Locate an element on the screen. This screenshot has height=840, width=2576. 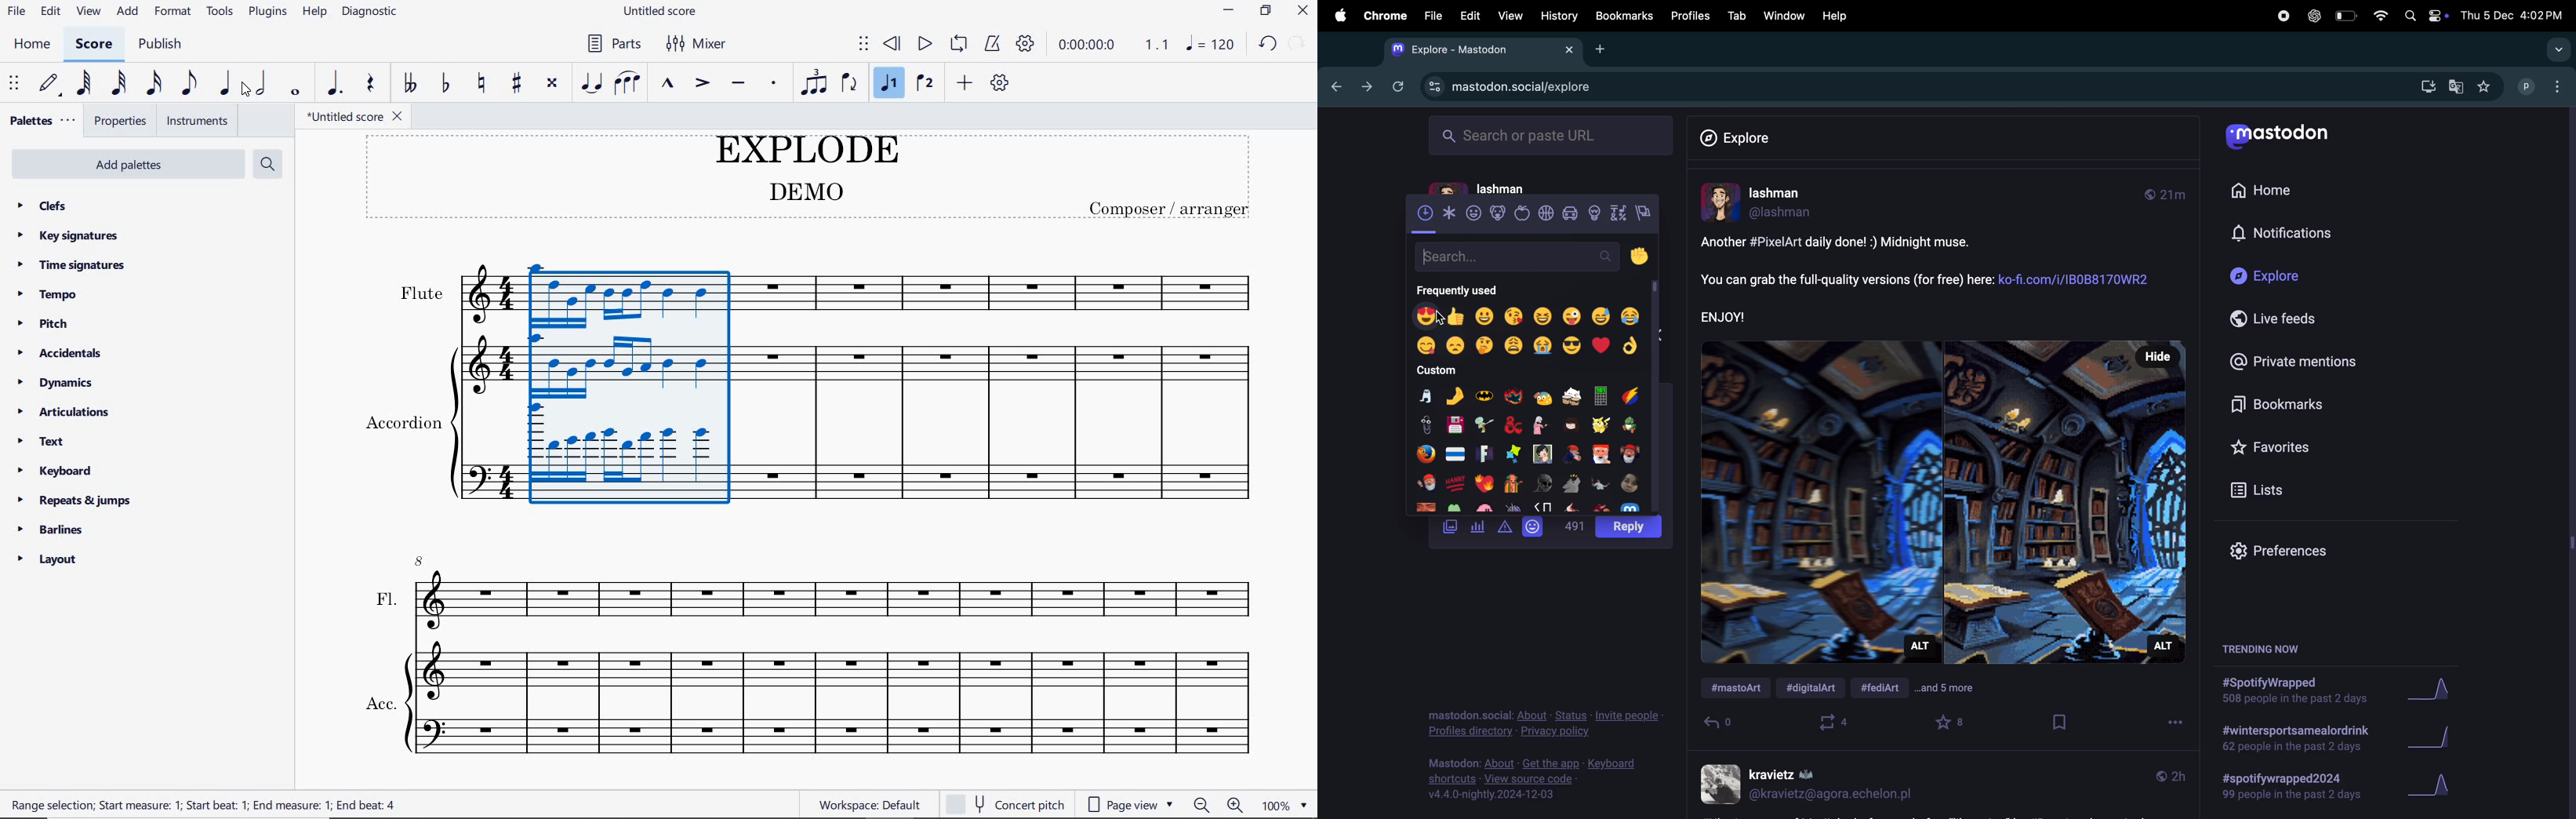
edit is located at coordinates (50, 12).